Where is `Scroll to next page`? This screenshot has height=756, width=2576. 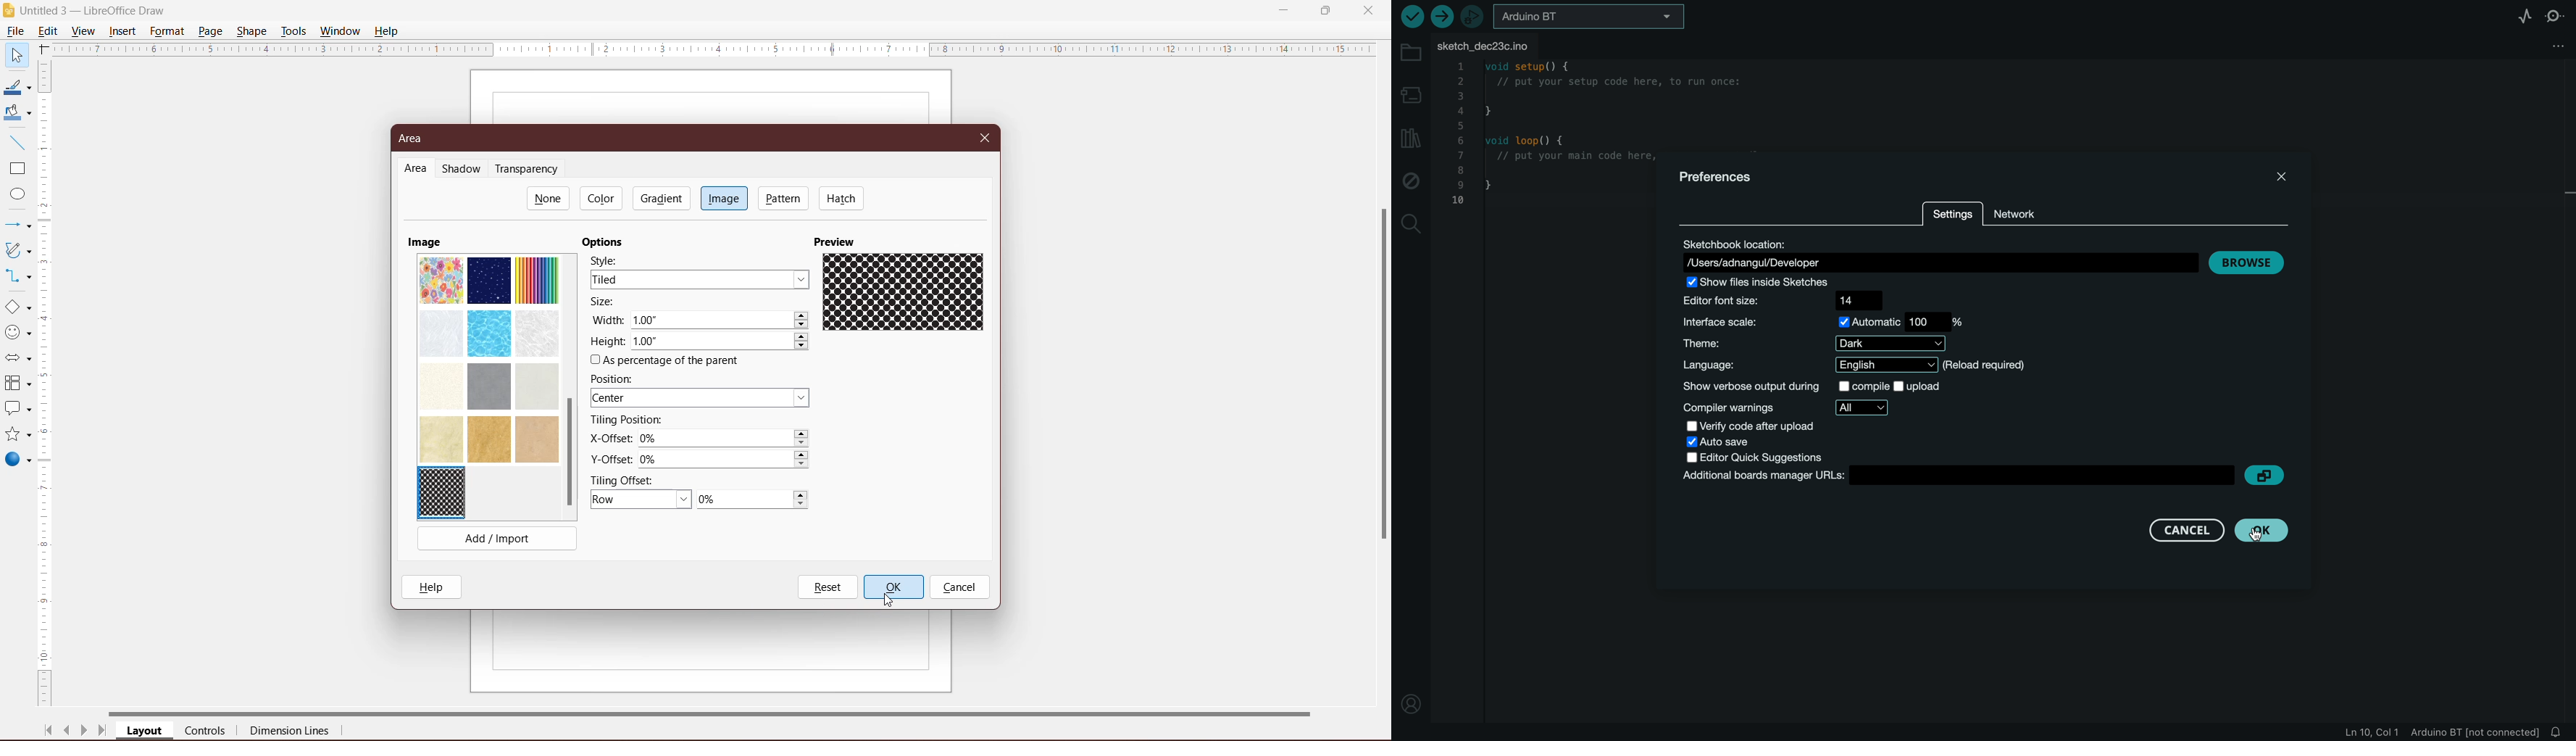
Scroll to next page is located at coordinates (84, 732).